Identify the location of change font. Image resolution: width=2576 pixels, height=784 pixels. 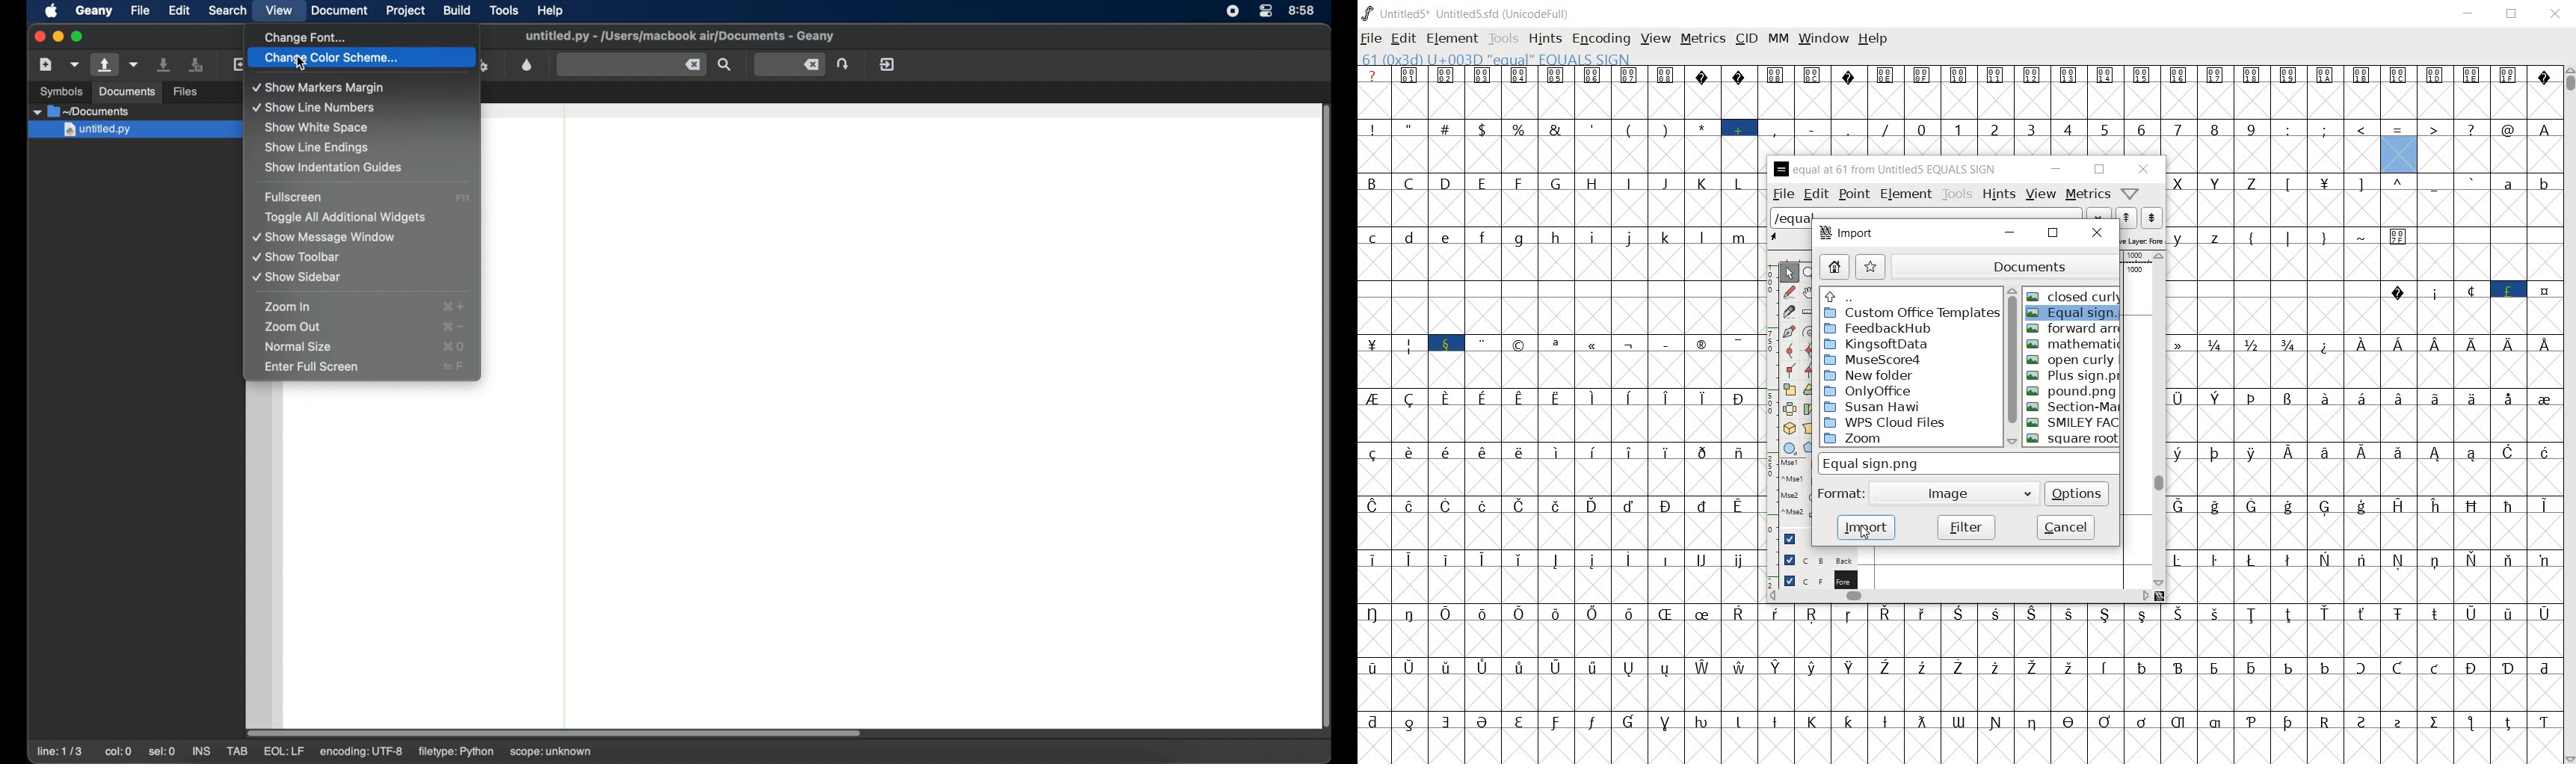
(306, 37).